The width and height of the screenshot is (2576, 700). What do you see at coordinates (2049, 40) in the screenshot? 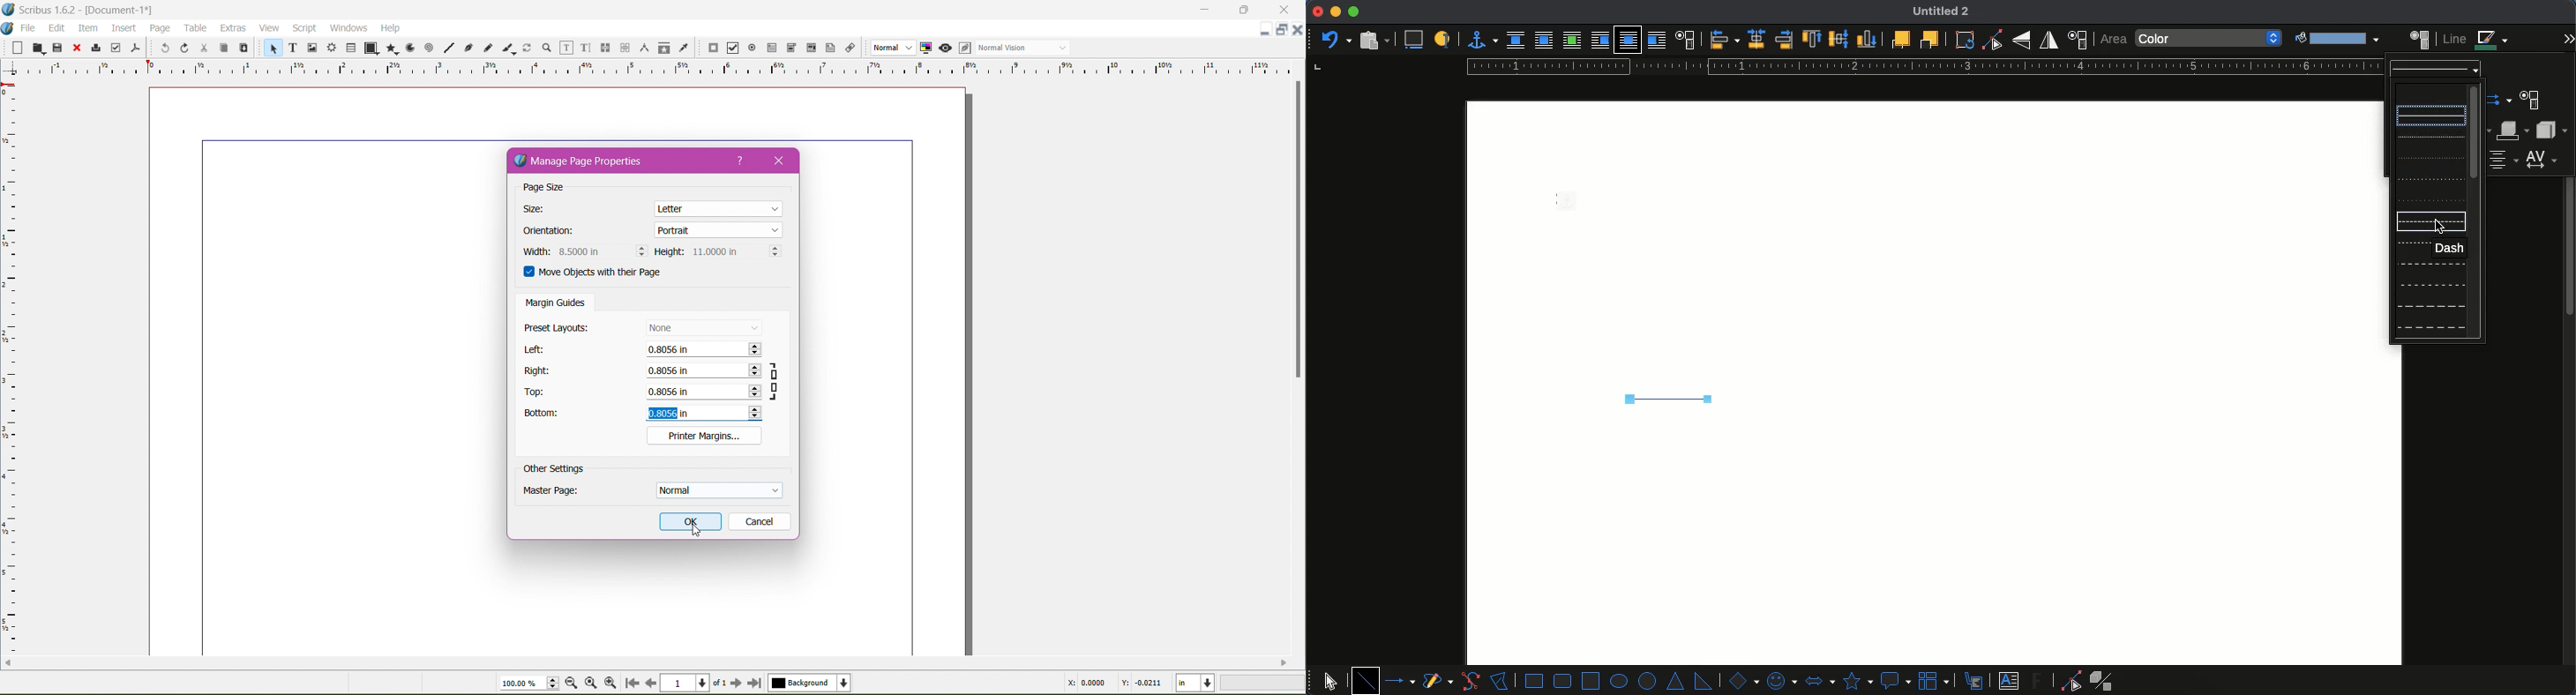
I see `flip horizontally` at bounding box center [2049, 40].